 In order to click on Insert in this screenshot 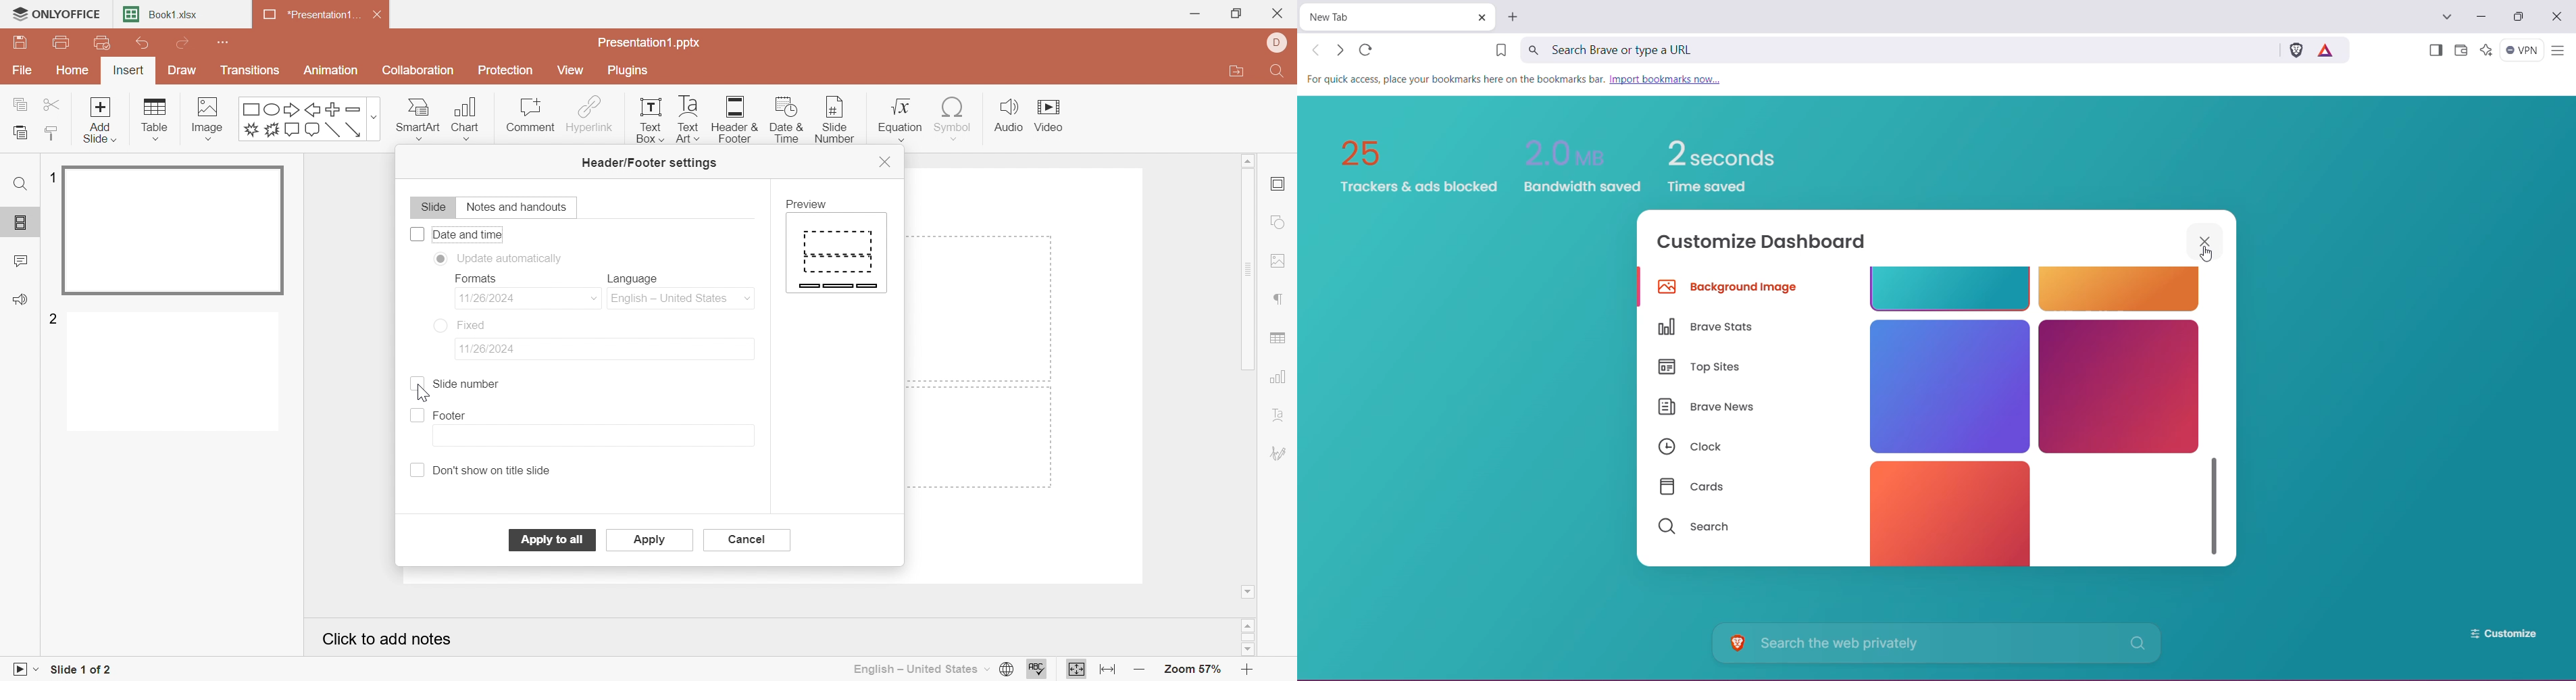, I will do `click(128, 72)`.